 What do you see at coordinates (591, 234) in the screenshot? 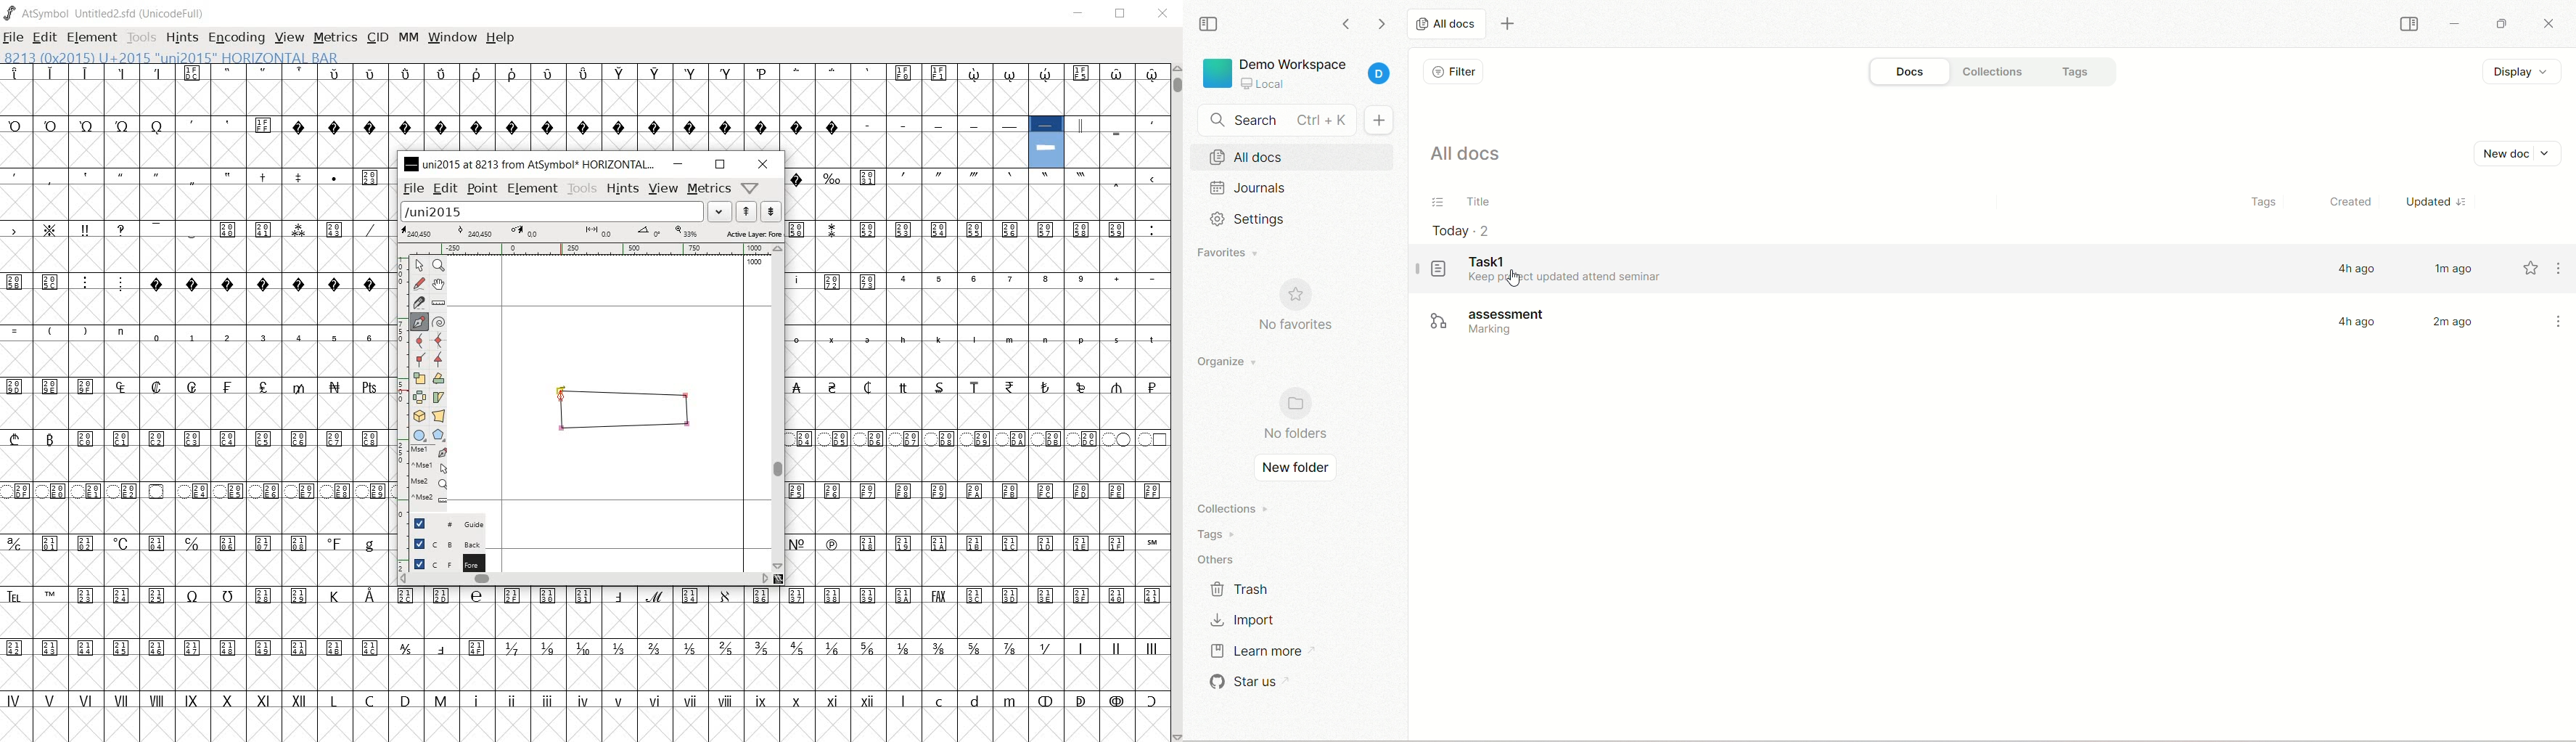
I see `Active Layer: Fore` at bounding box center [591, 234].